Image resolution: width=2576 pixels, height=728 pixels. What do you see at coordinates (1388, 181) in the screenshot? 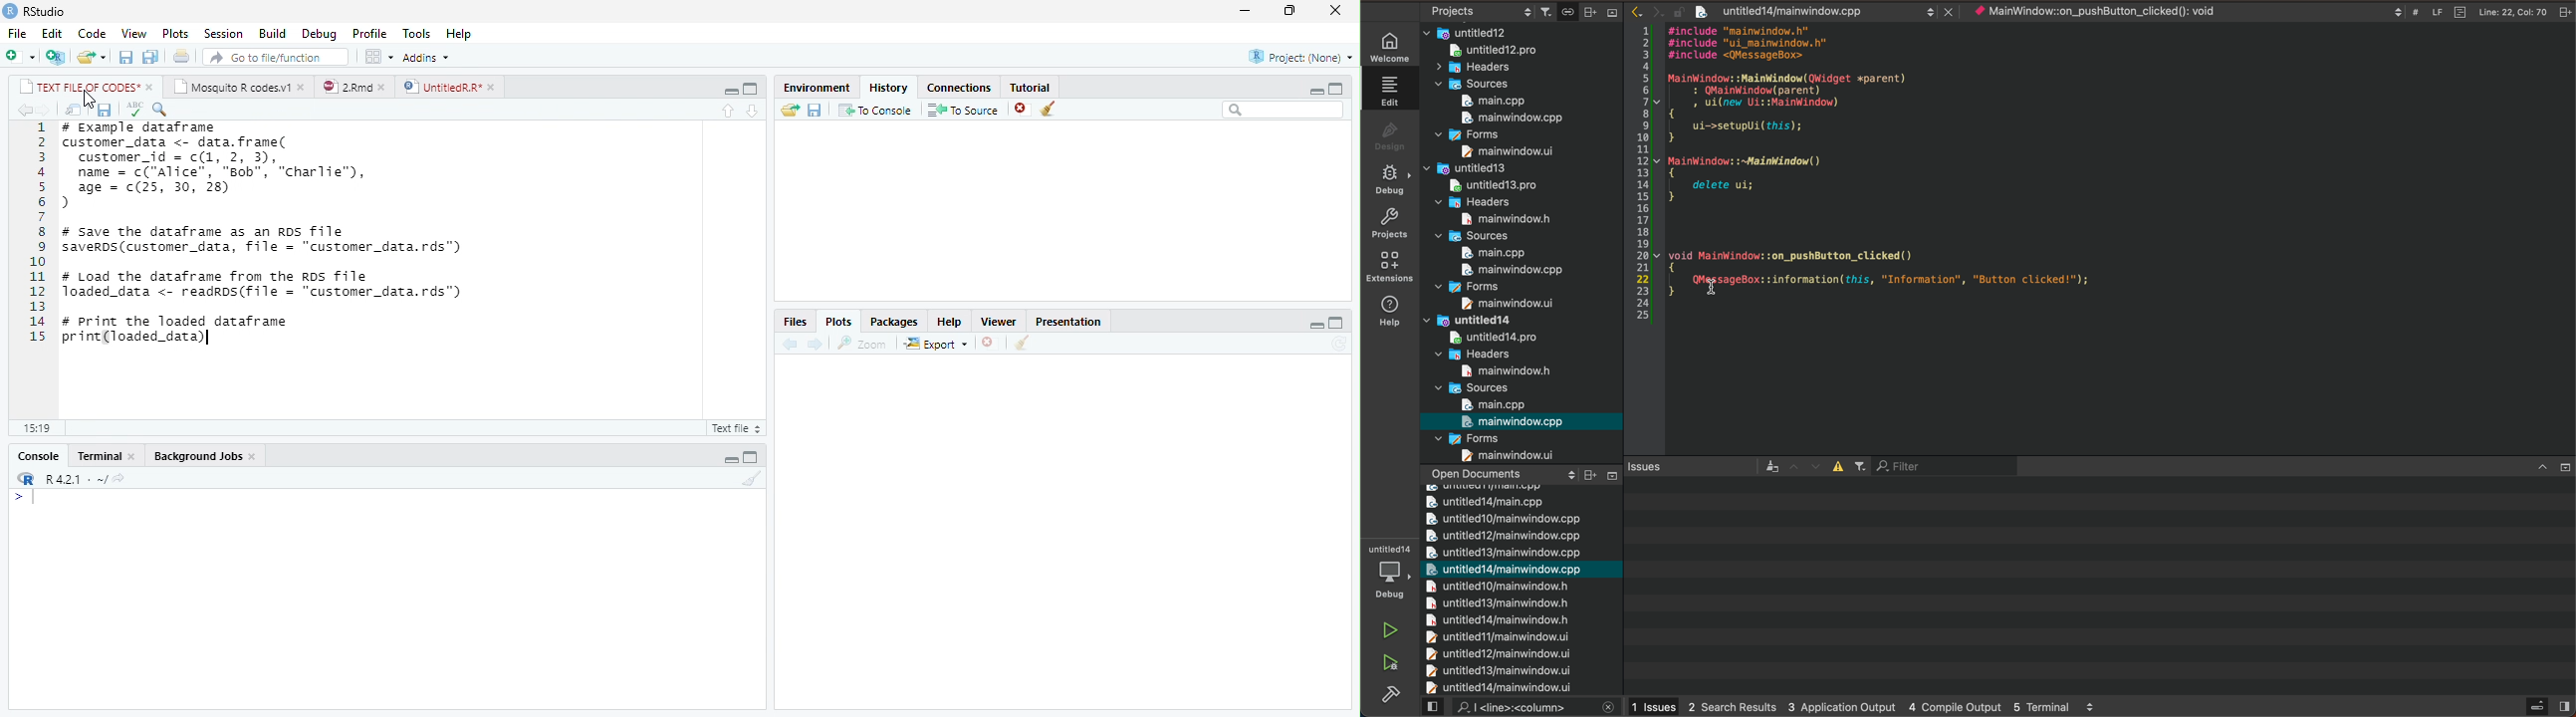
I see `DE` at bounding box center [1388, 181].